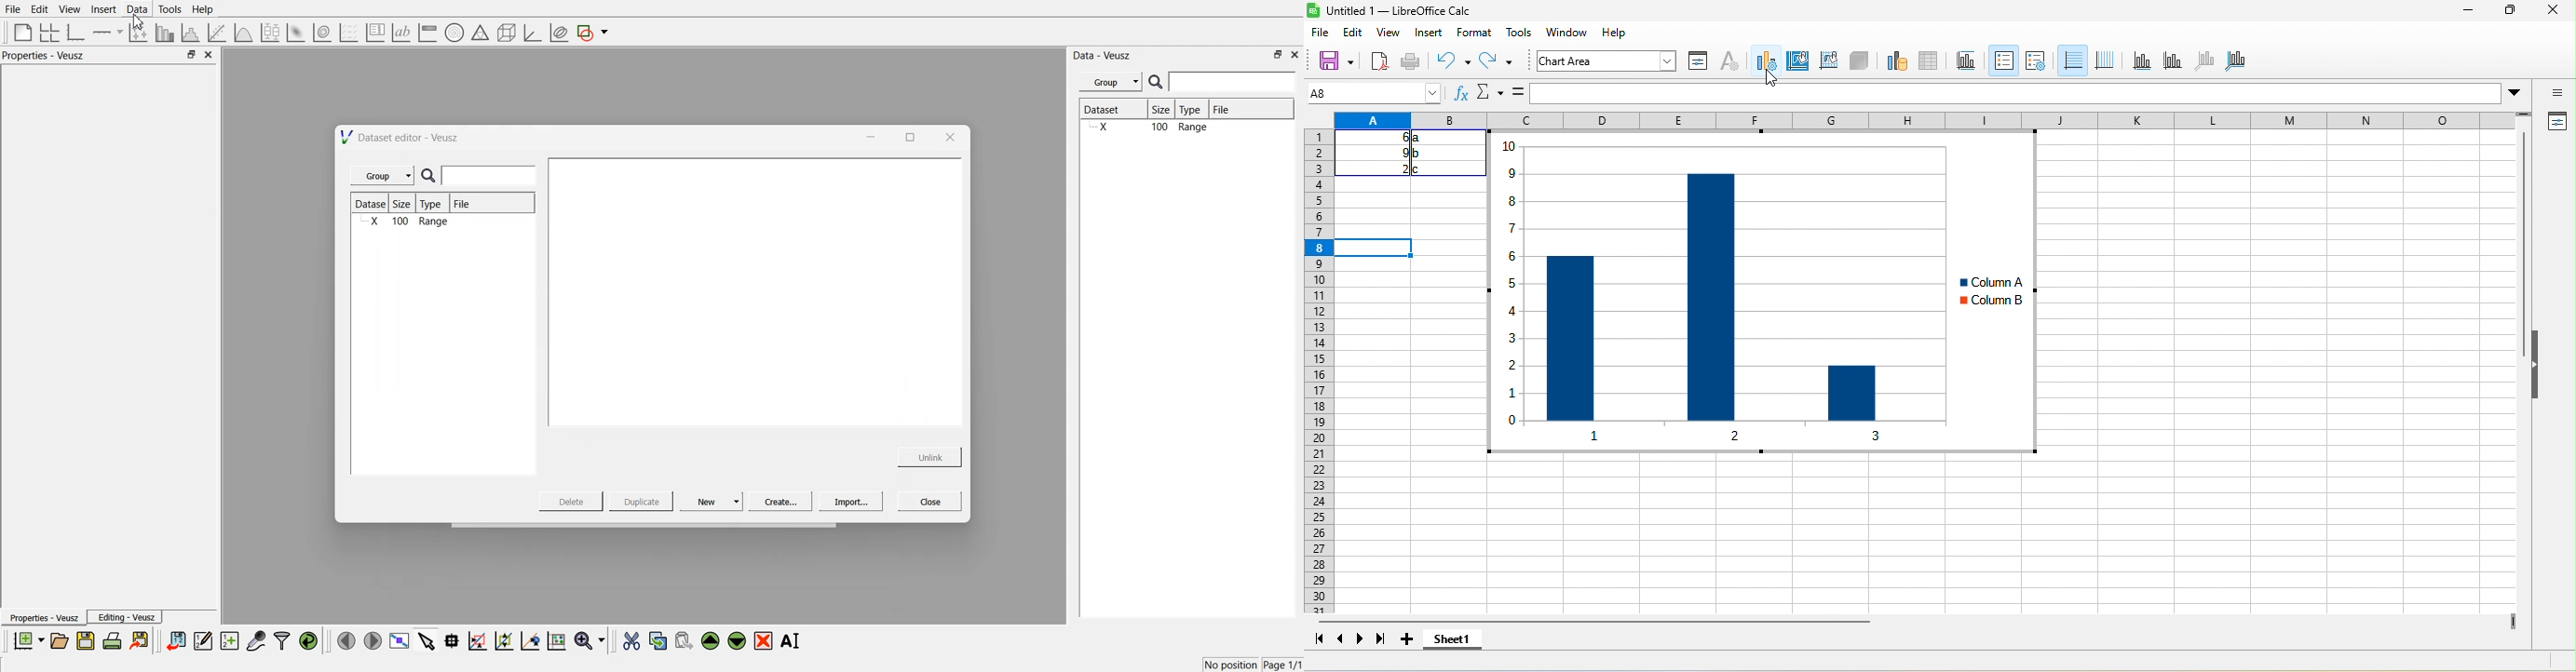 The height and width of the screenshot is (672, 2576). Describe the element at coordinates (2140, 63) in the screenshot. I see `x axis` at that location.